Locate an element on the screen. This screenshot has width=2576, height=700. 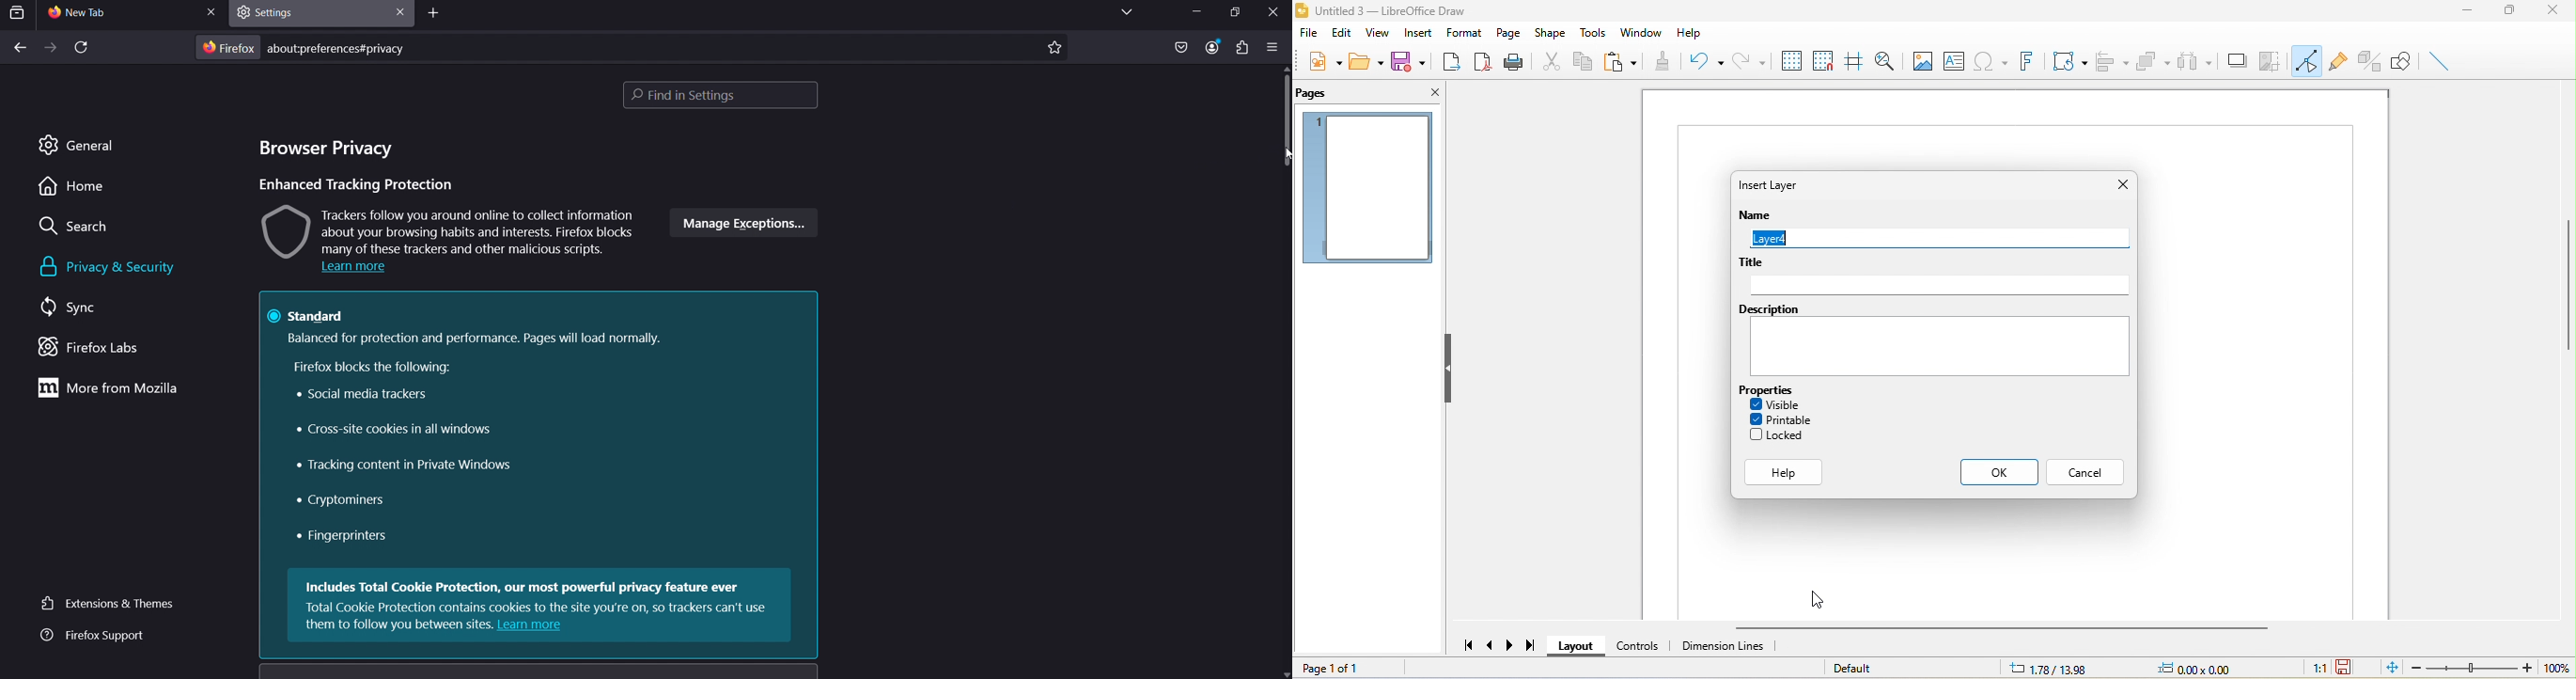
control is located at coordinates (1639, 646).